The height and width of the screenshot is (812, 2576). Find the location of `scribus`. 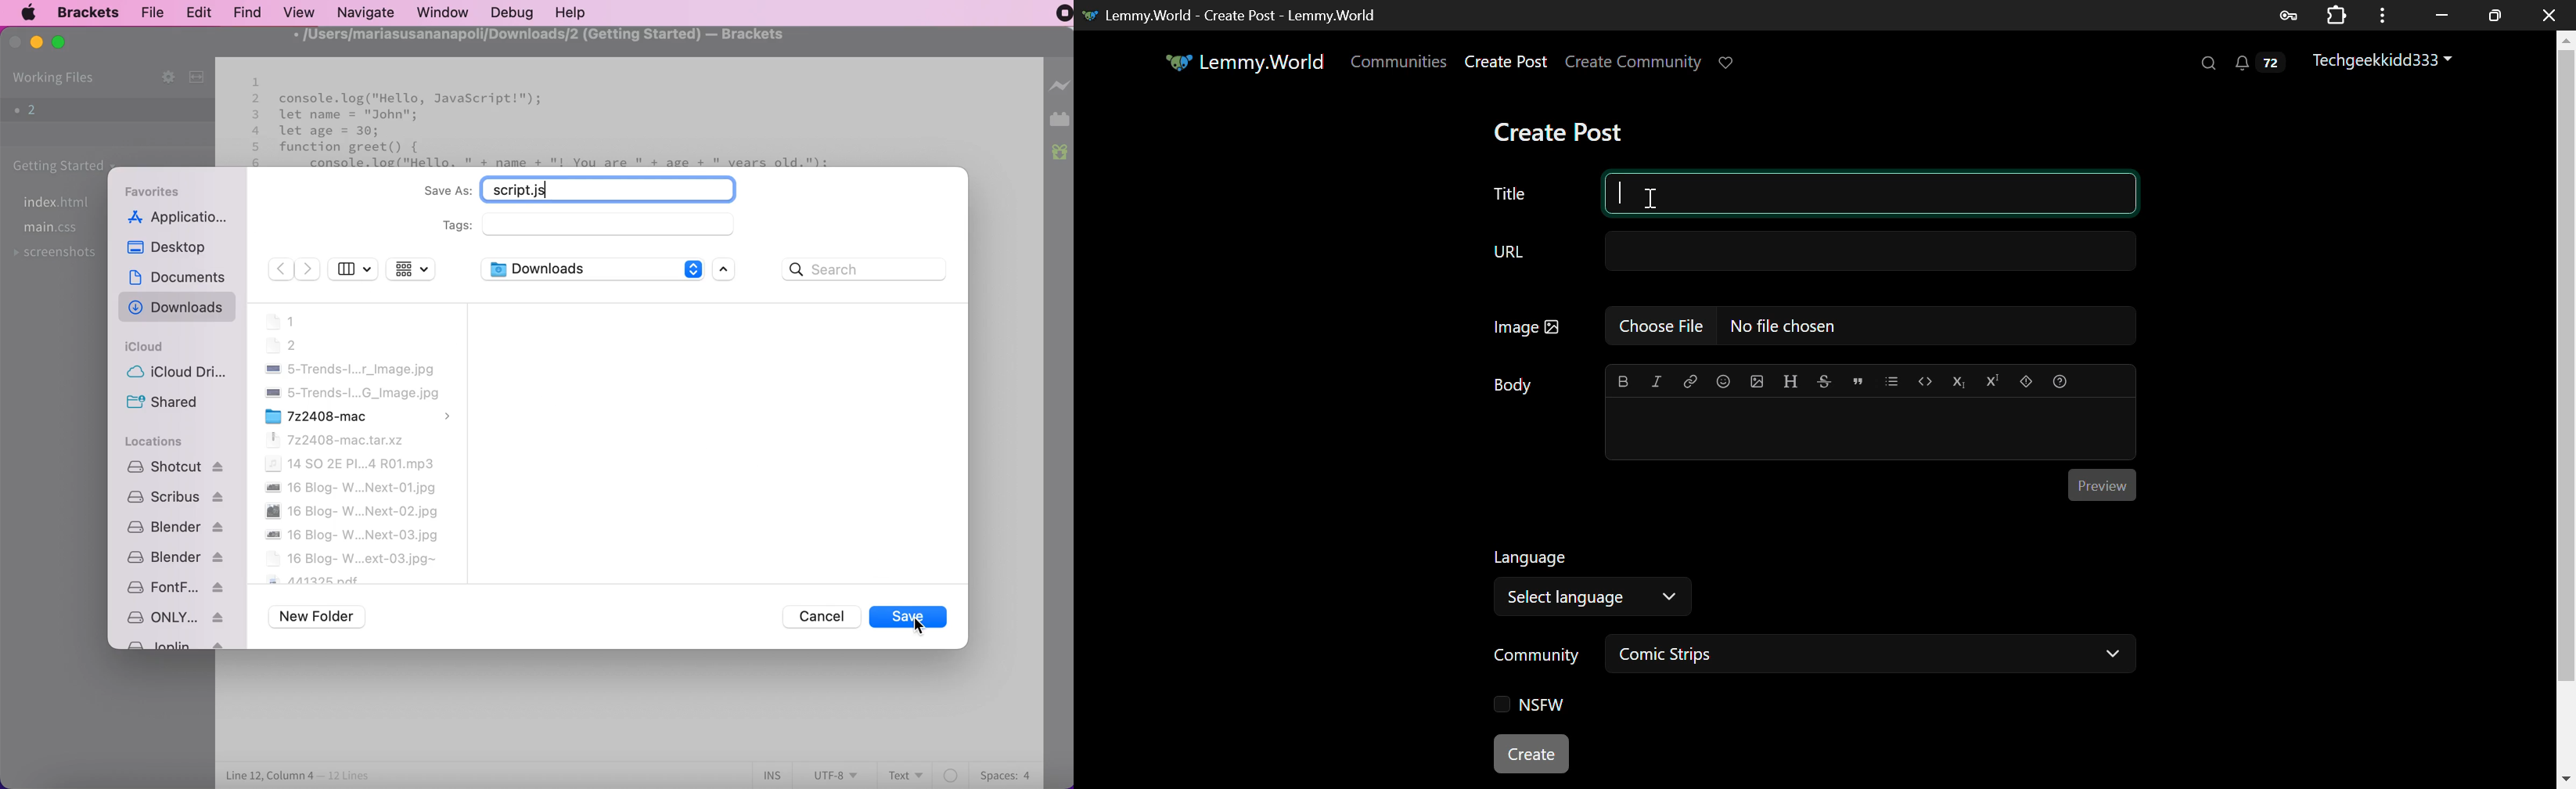

scribus is located at coordinates (175, 496).